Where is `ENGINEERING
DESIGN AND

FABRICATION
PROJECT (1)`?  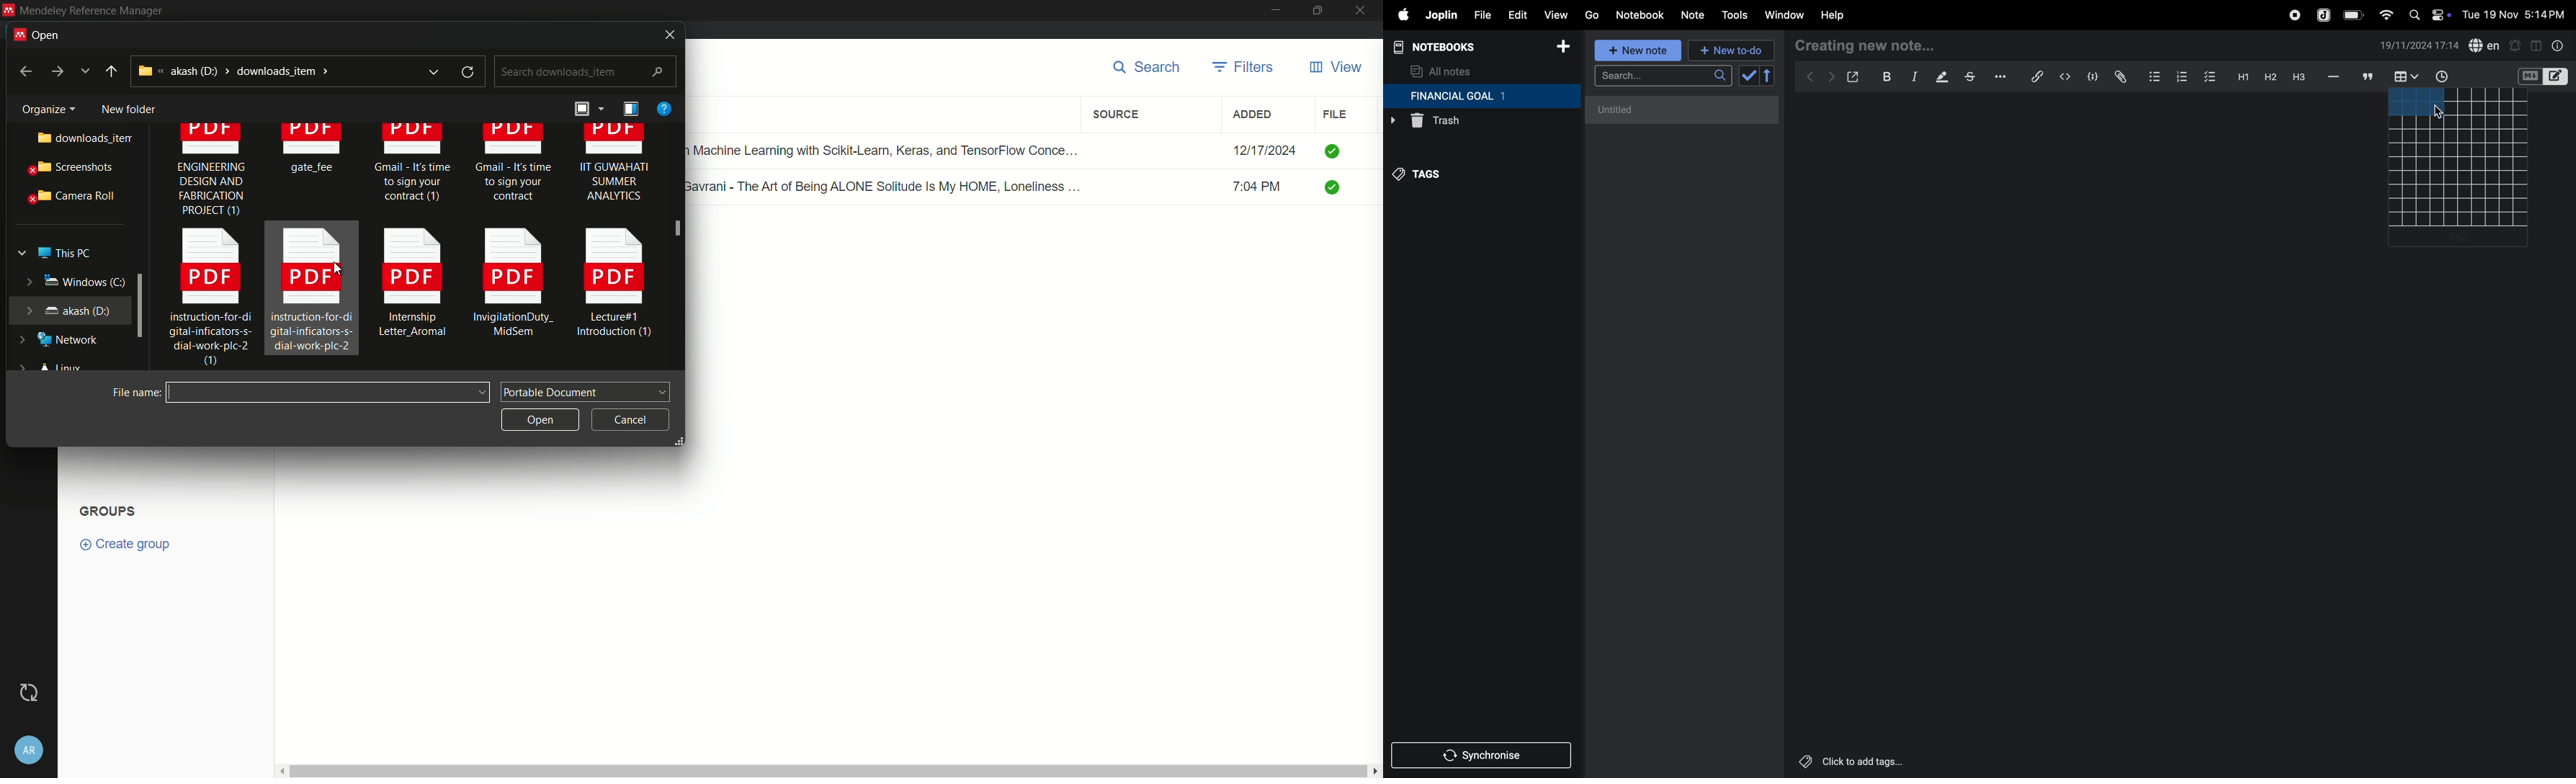
ENGINEERING
DESIGN AND

FABRICATION
PROJECT (1) is located at coordinates (211, 174).